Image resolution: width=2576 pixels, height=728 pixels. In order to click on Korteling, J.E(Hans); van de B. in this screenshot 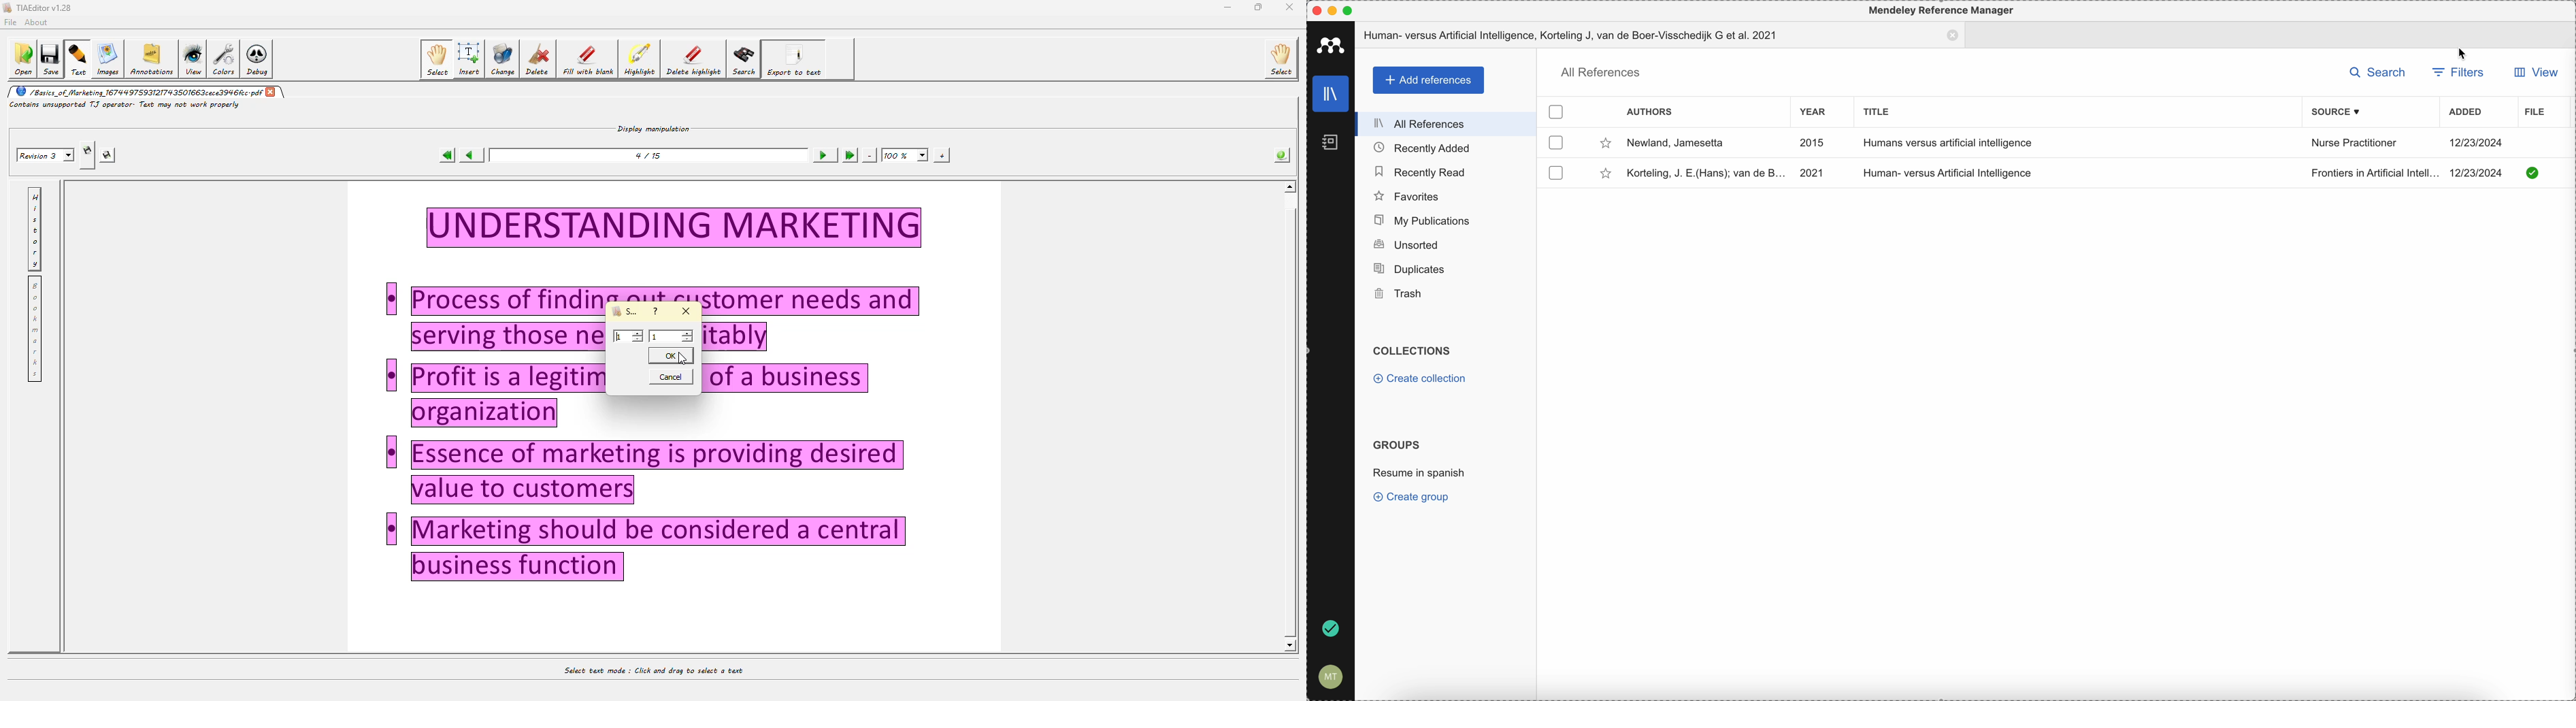, I will do `click(1704, 172)`.